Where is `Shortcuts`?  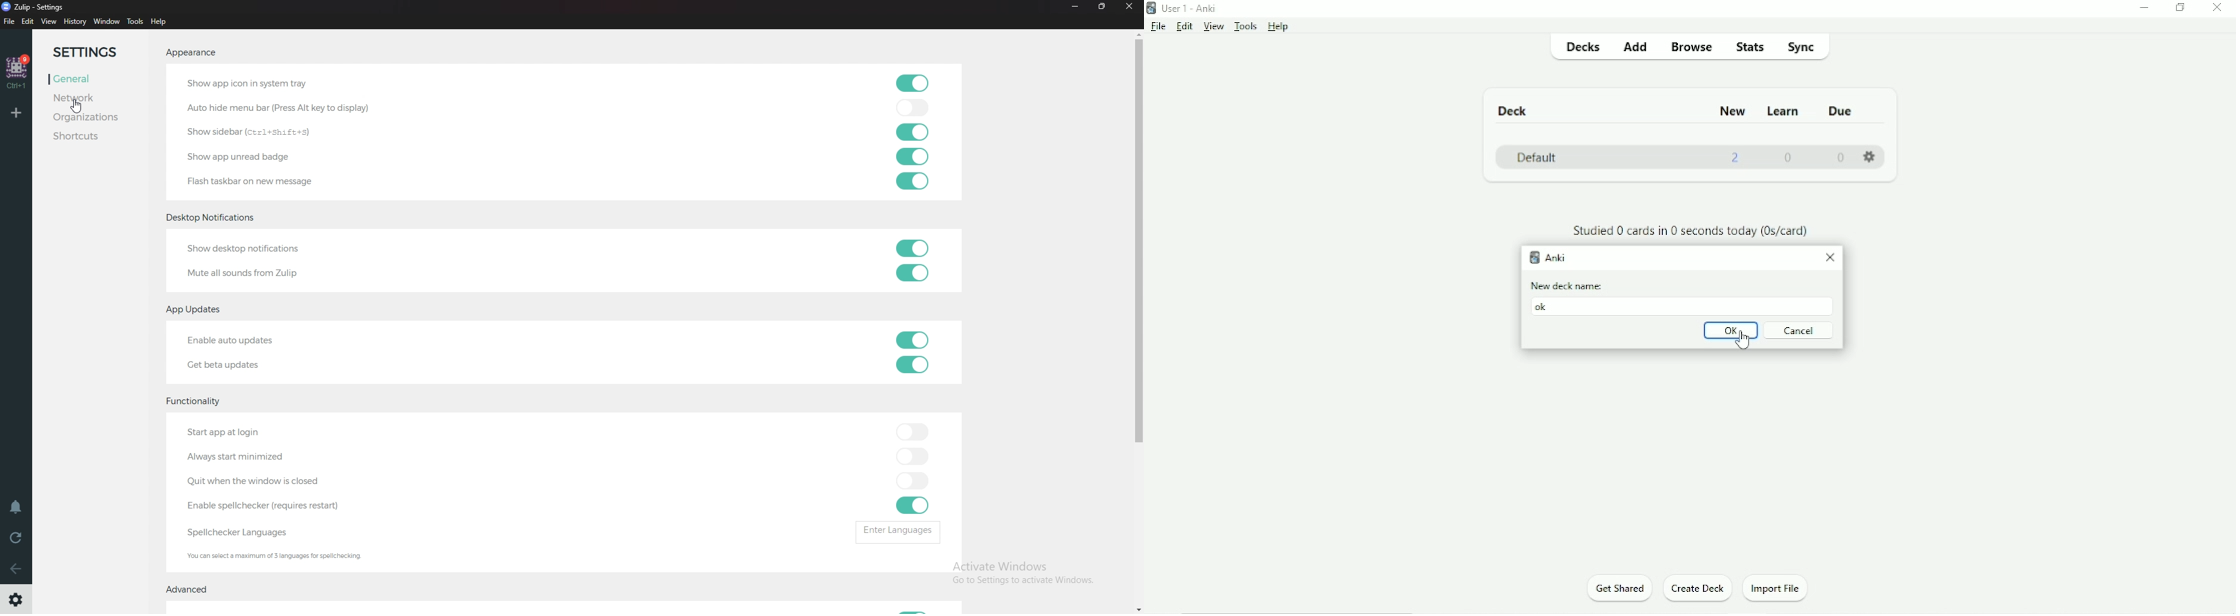
Shortcuts is located at coordinates (95, 136).